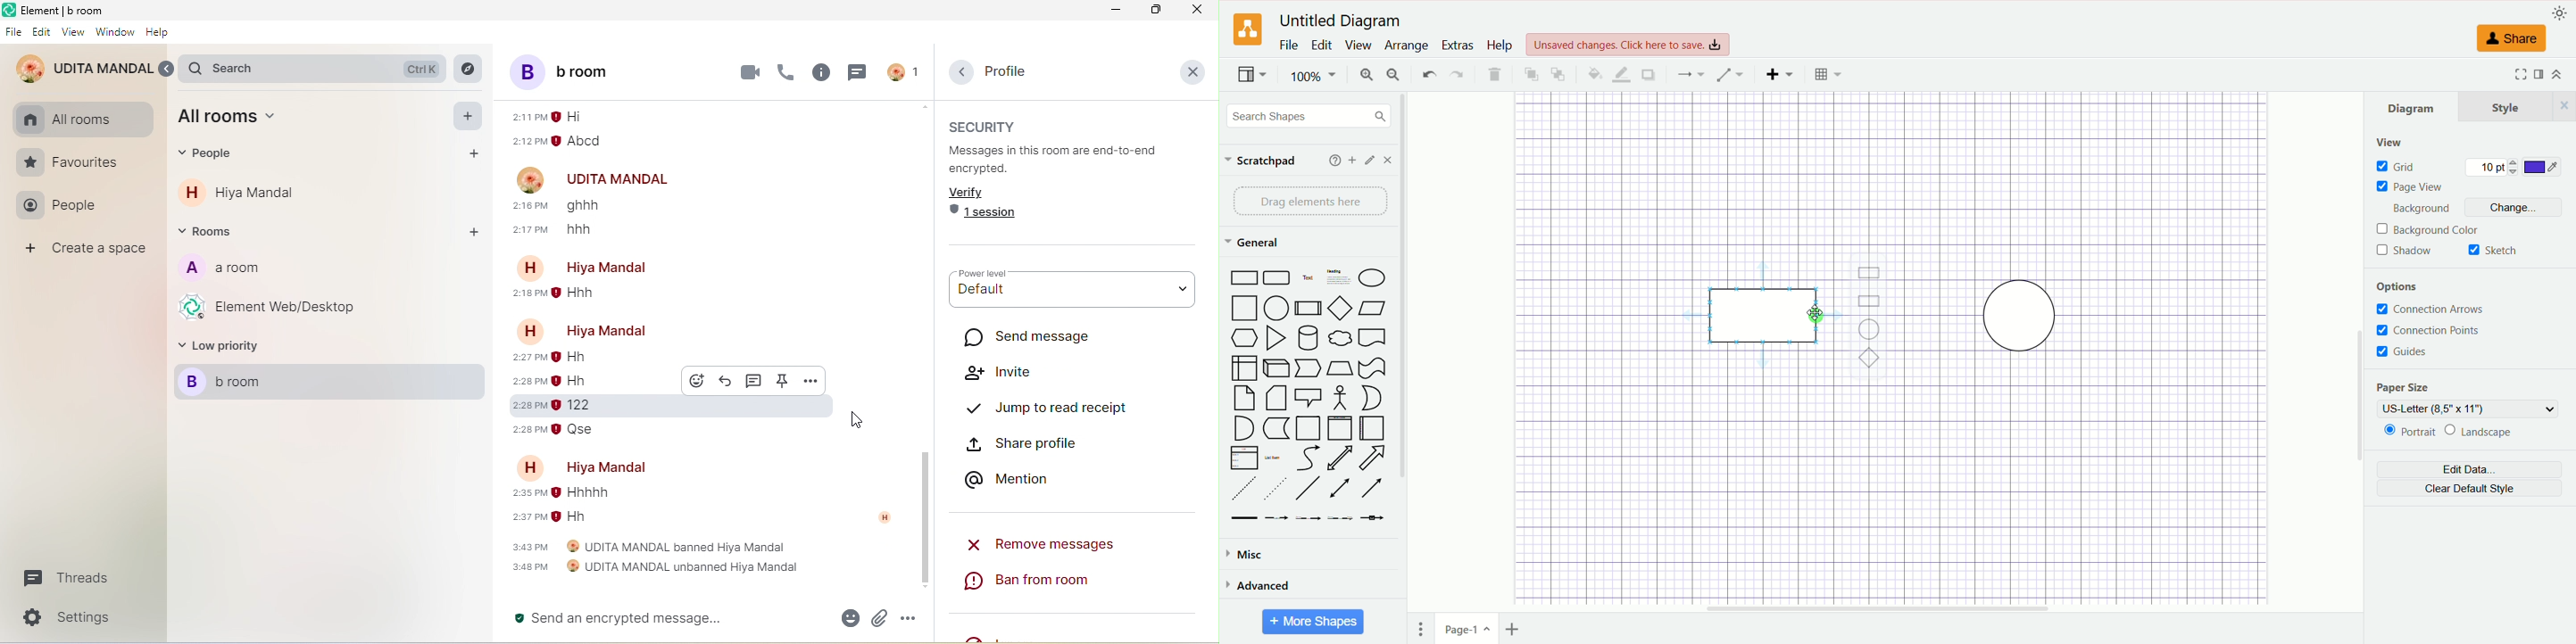 This screenshot has width=2576, height=644. I want to click on pages, so click(1421, 629).